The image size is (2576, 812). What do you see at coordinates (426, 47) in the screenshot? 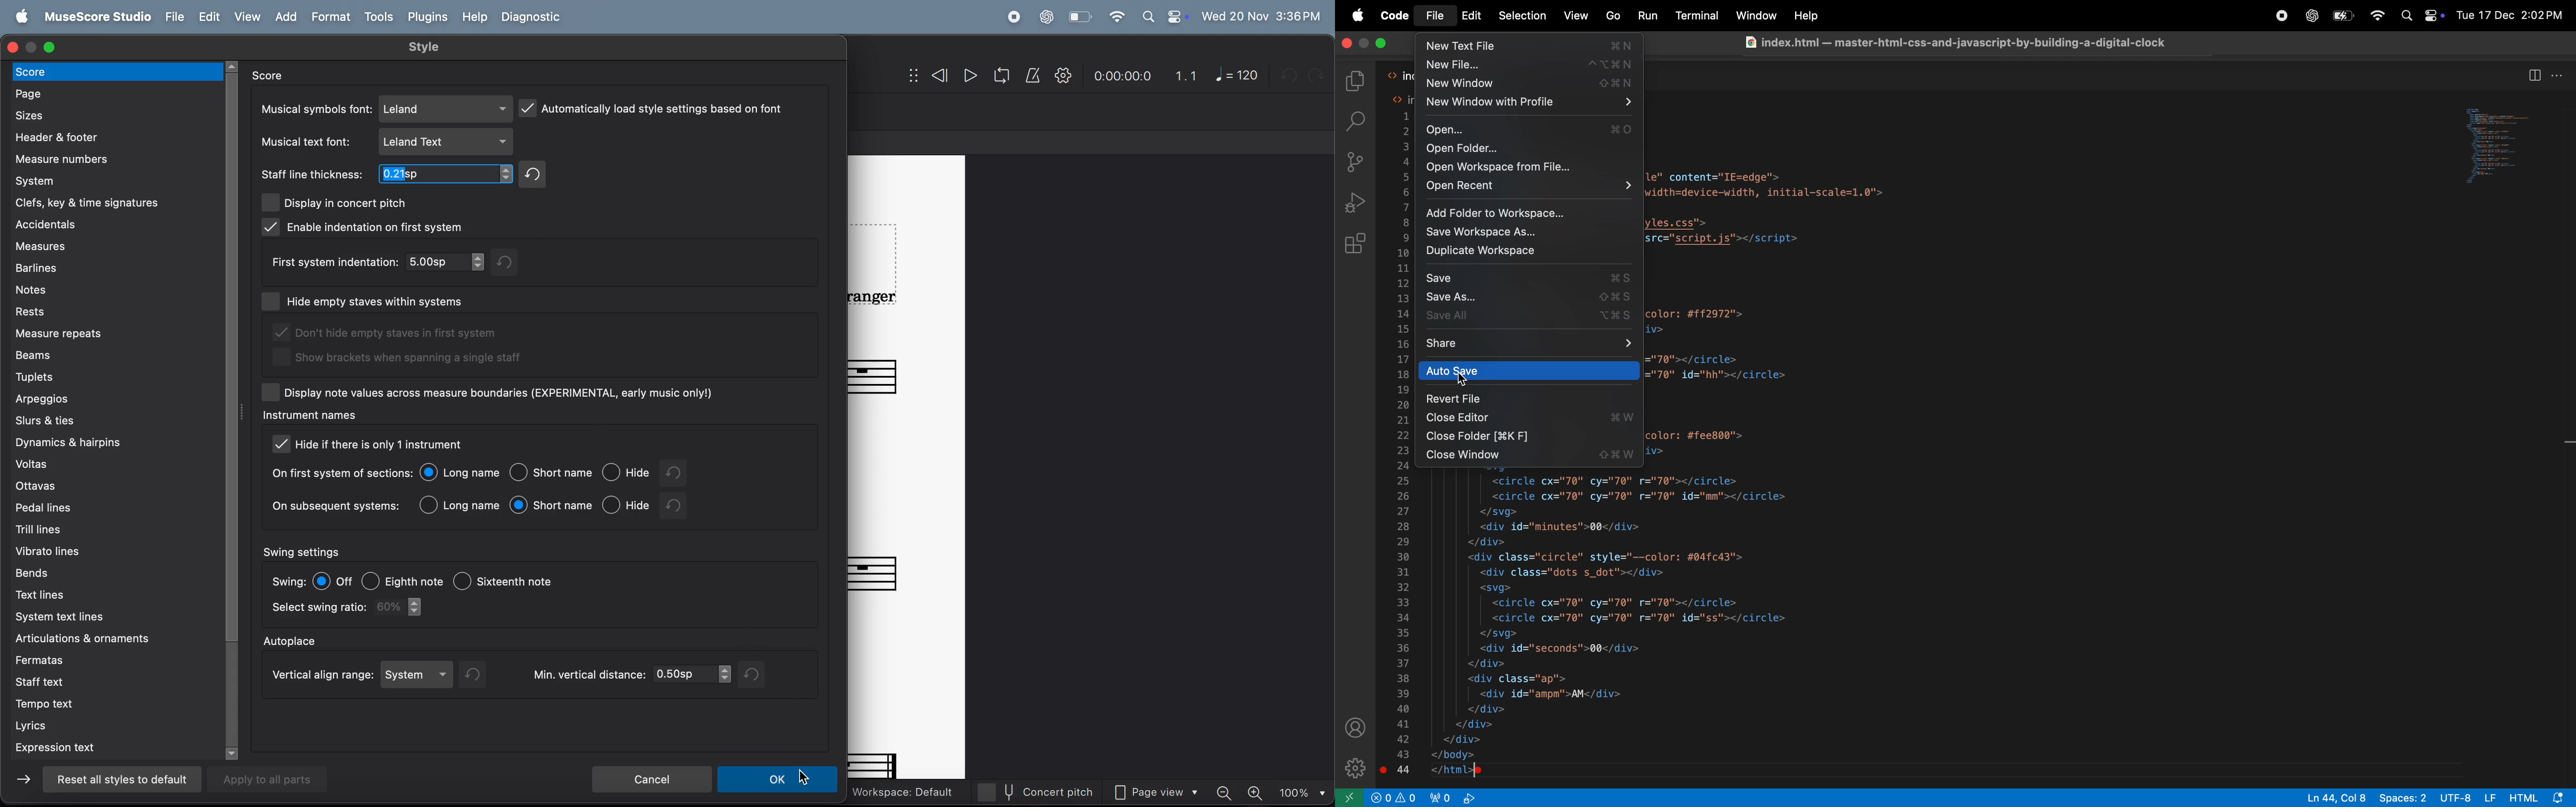
I see `style` at bounding box center [426, 47].